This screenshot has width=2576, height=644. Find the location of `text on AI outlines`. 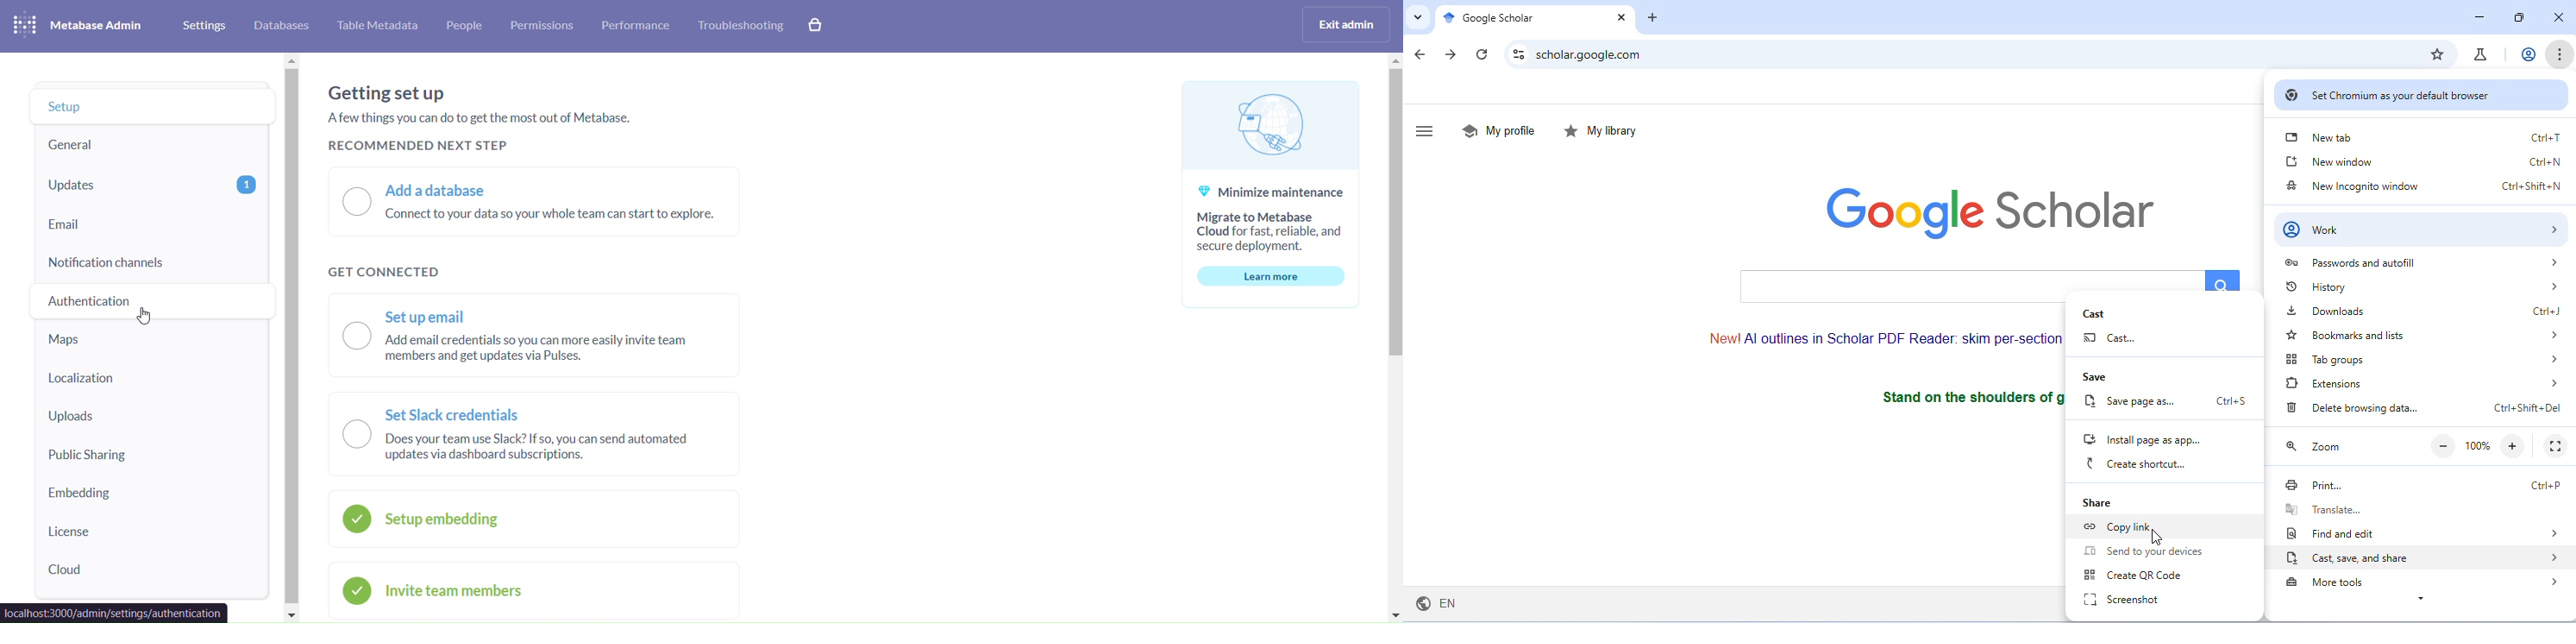

text on AI outlines is located at coordinates (1872, 337).